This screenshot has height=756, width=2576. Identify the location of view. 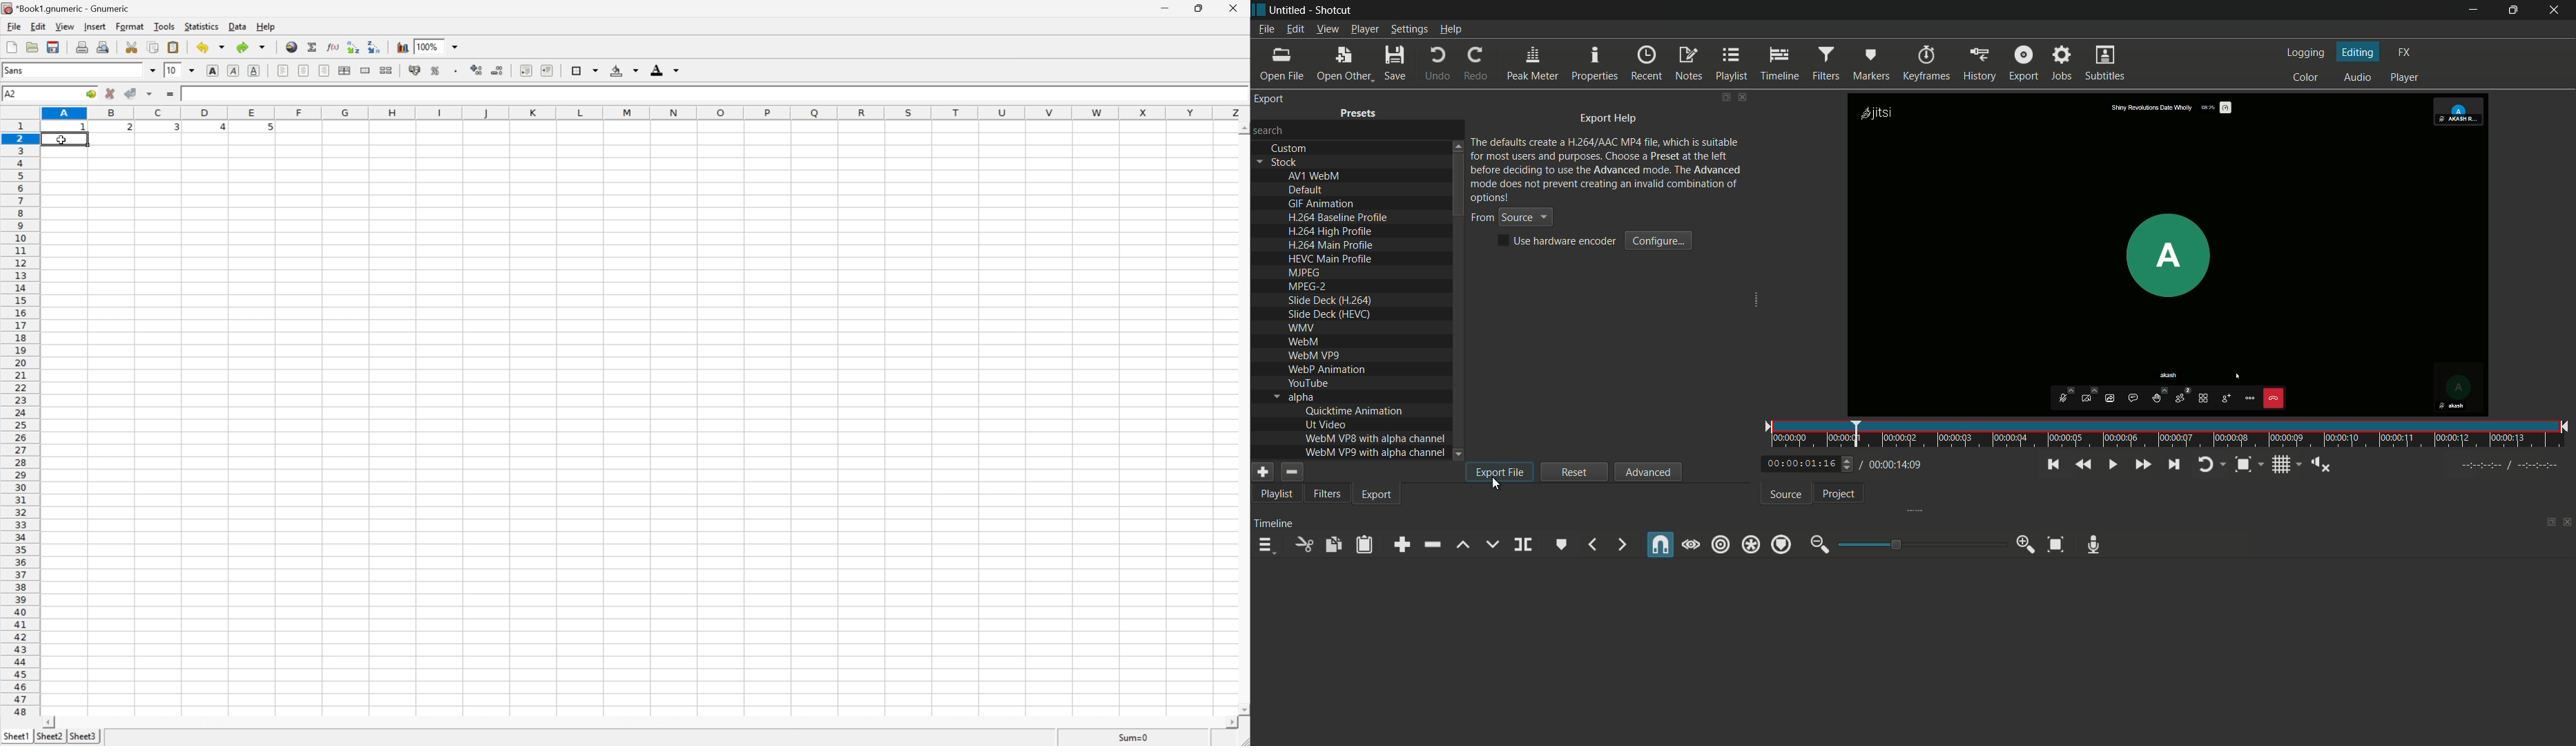
(64, 26).